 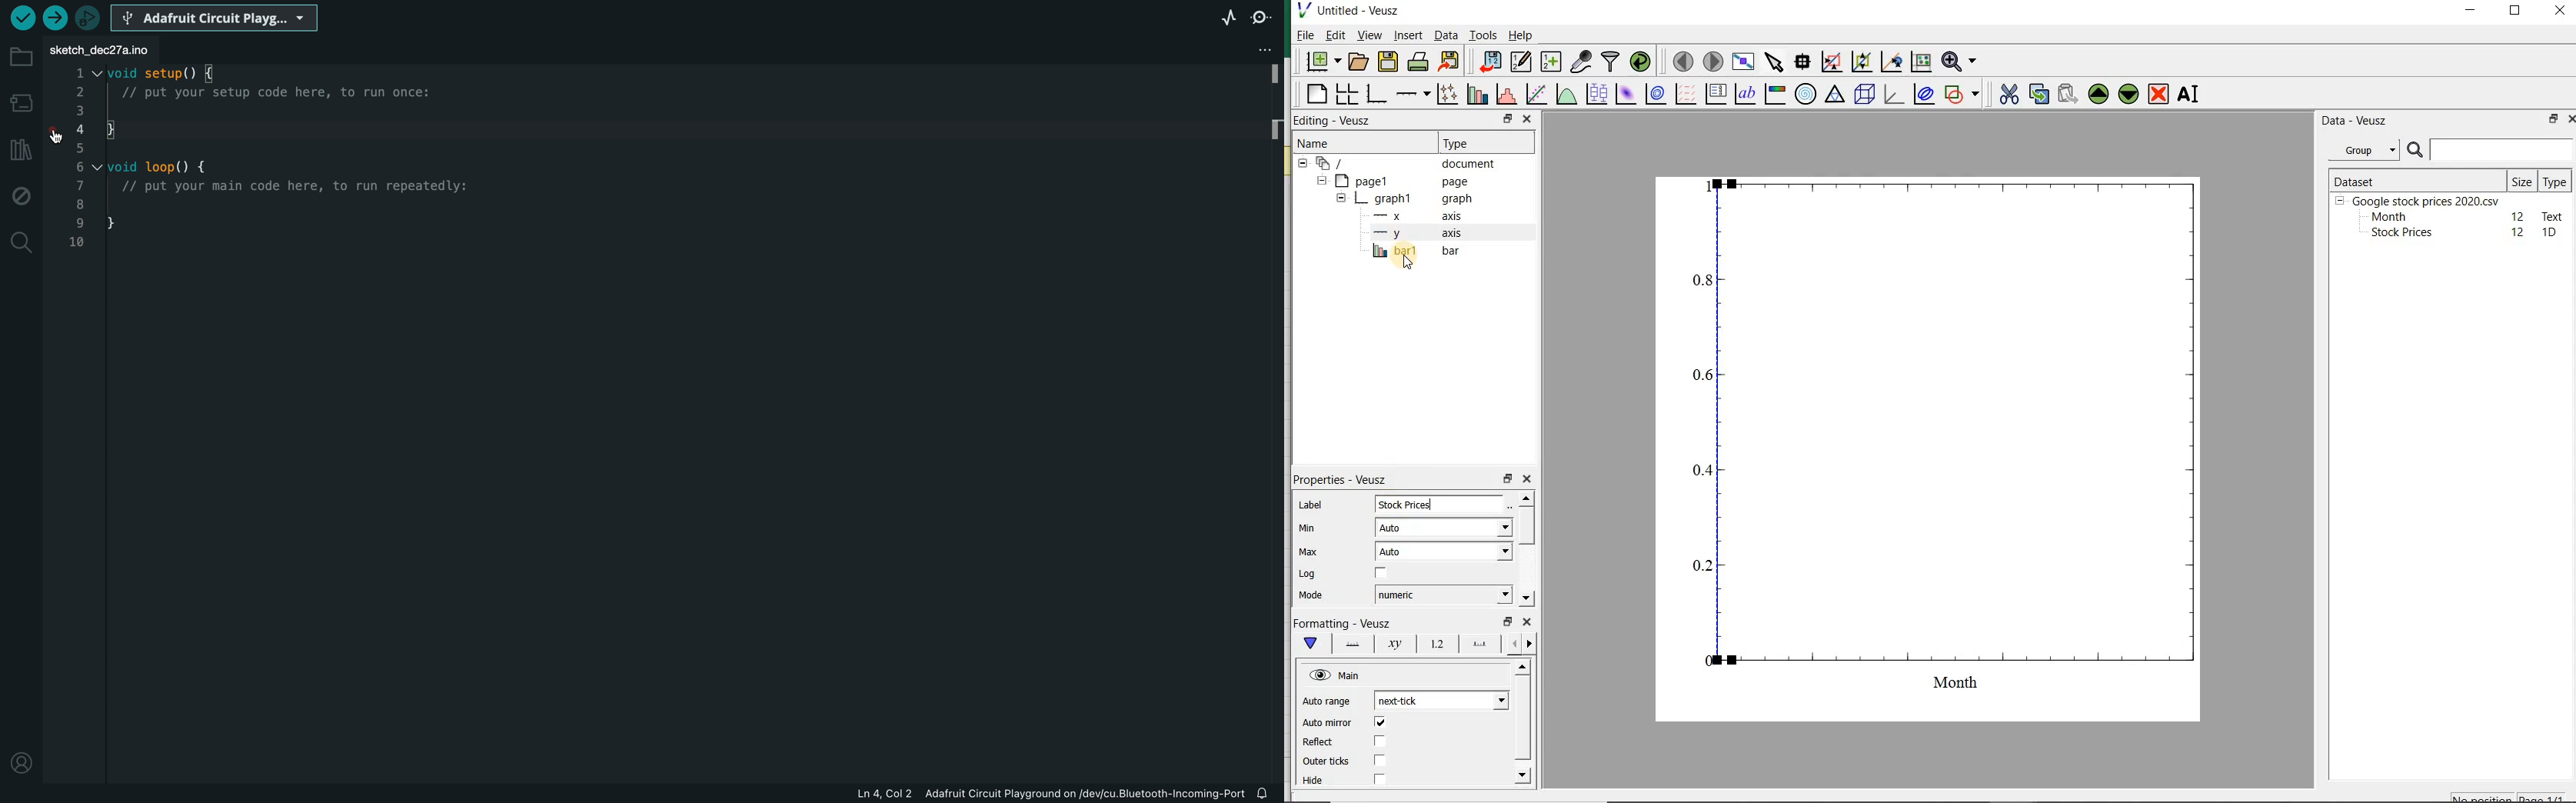 I want to click on plot box plots, so click(x=1594, y=95).